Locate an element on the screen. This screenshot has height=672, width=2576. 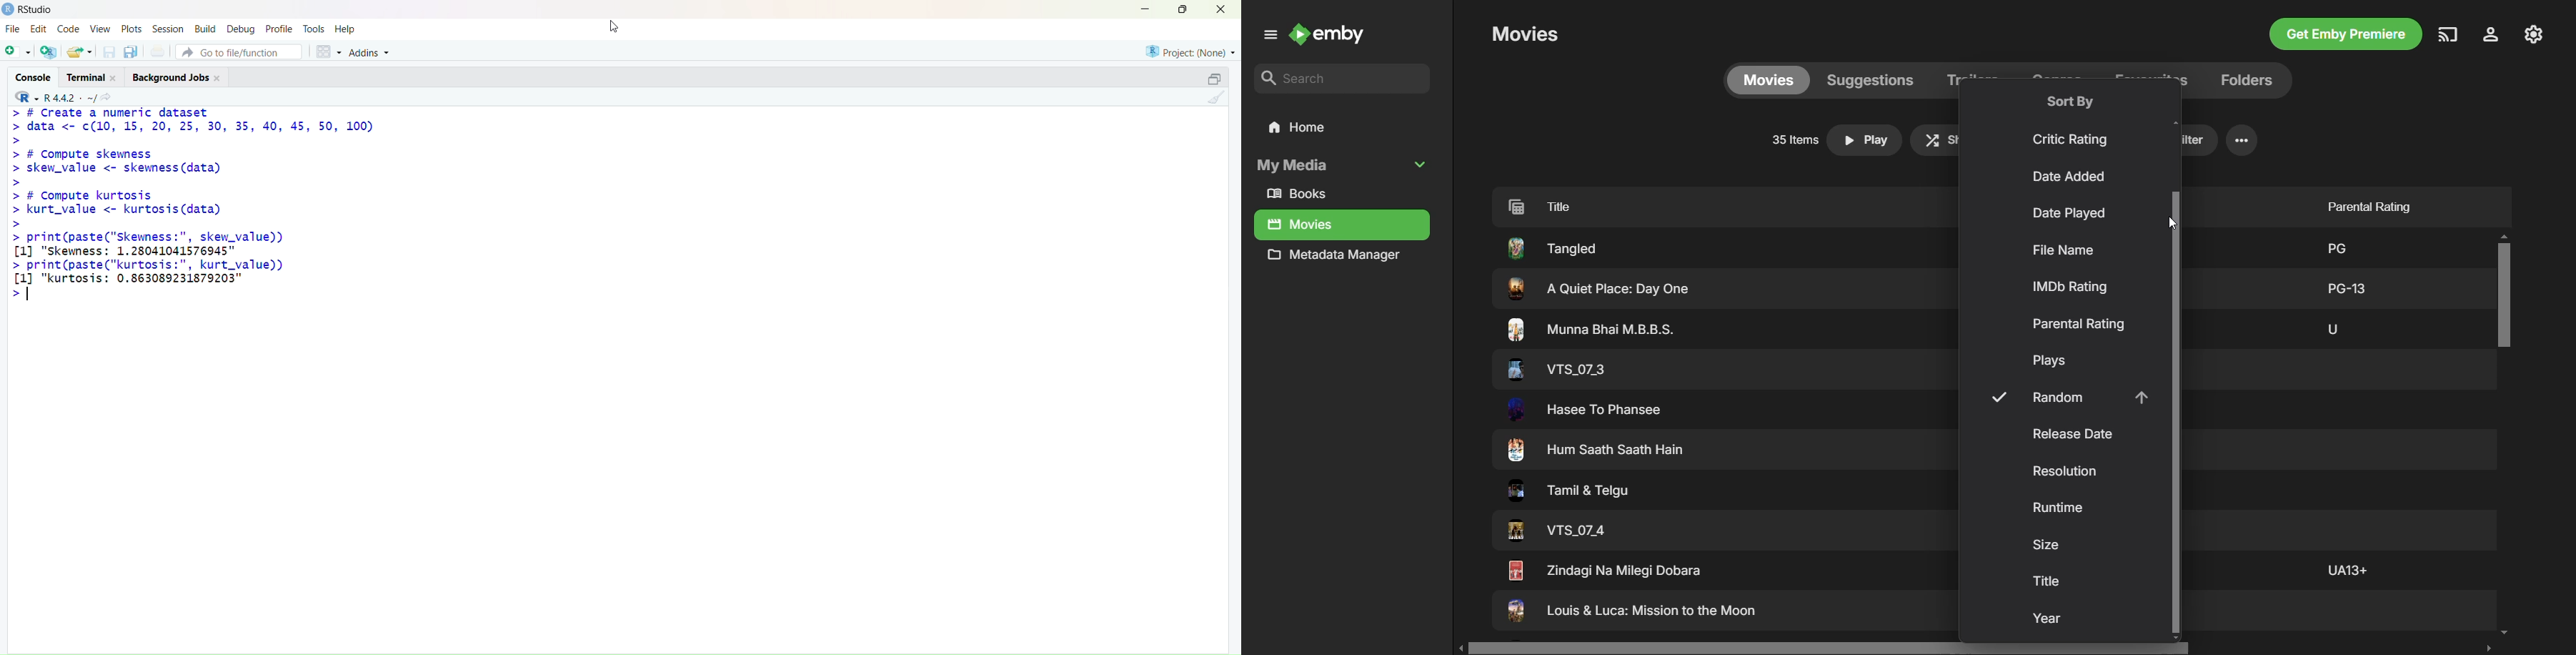
R.4.4.2~/ is located at coordinates (68, 97).